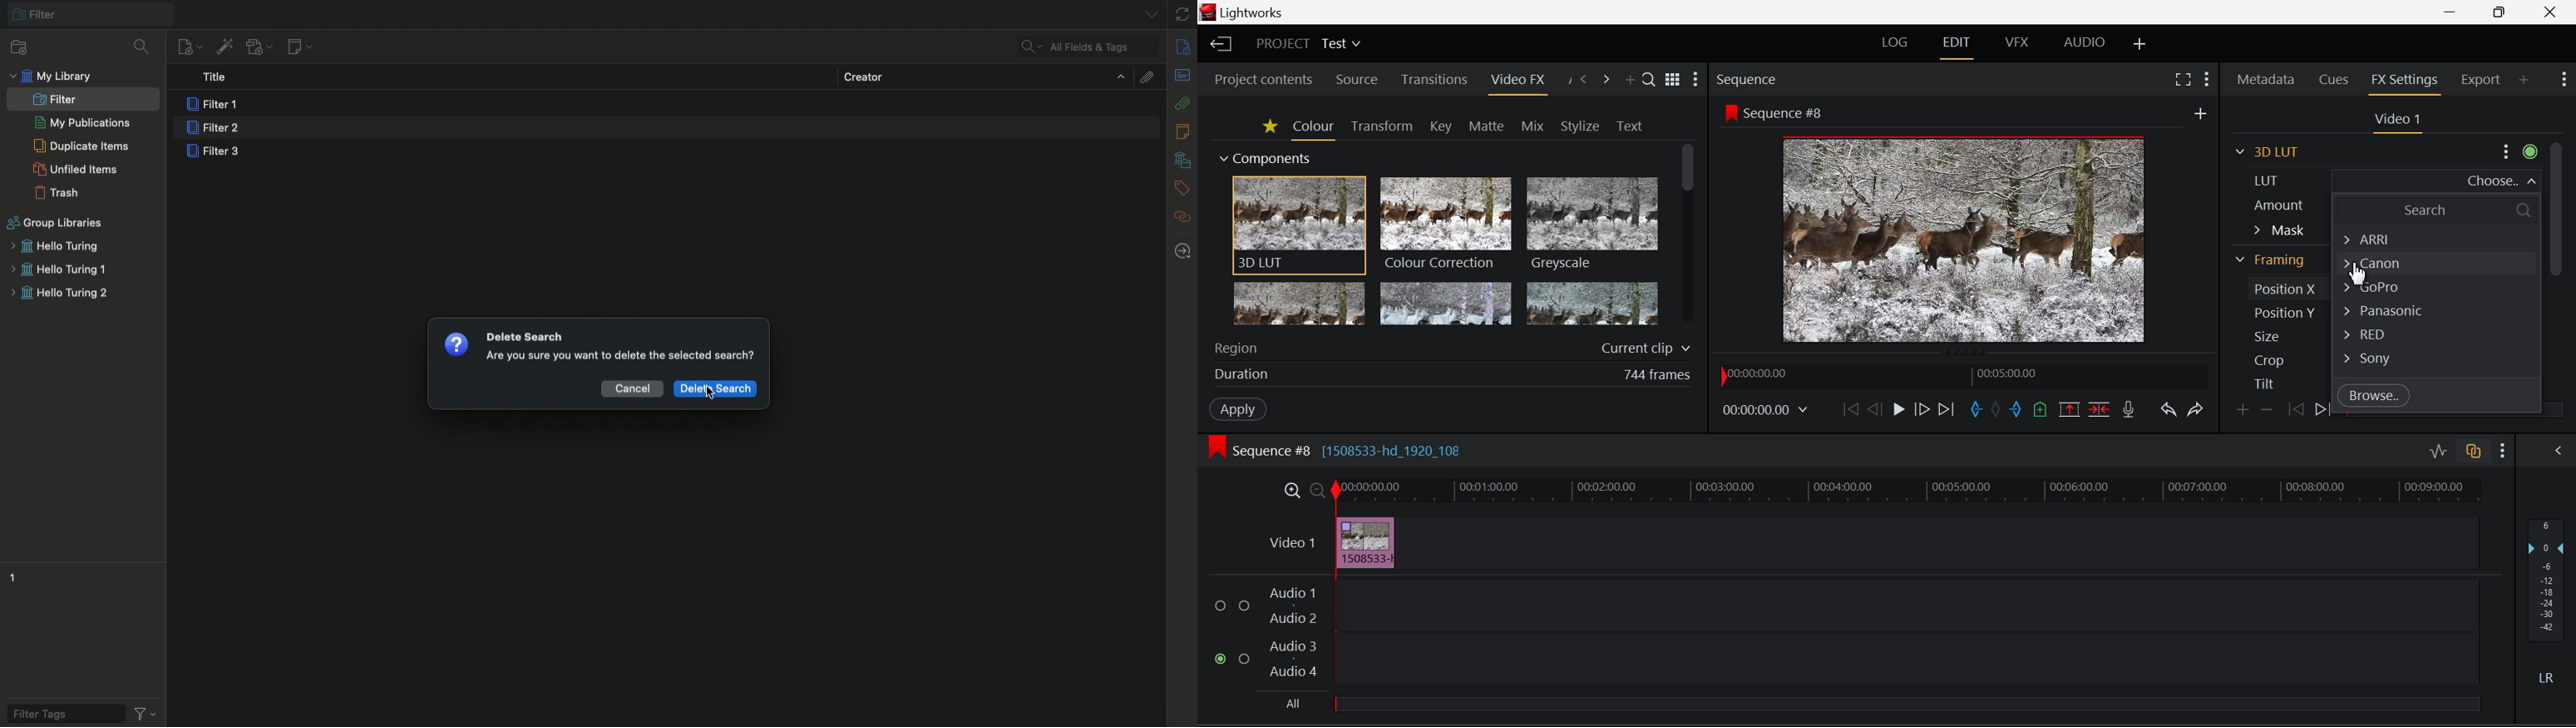 The image size is (2576, 728). What do you see at coordinates (60, 712) in the screenshot?
I see `Filter tags` at bounding box center [60, 712].